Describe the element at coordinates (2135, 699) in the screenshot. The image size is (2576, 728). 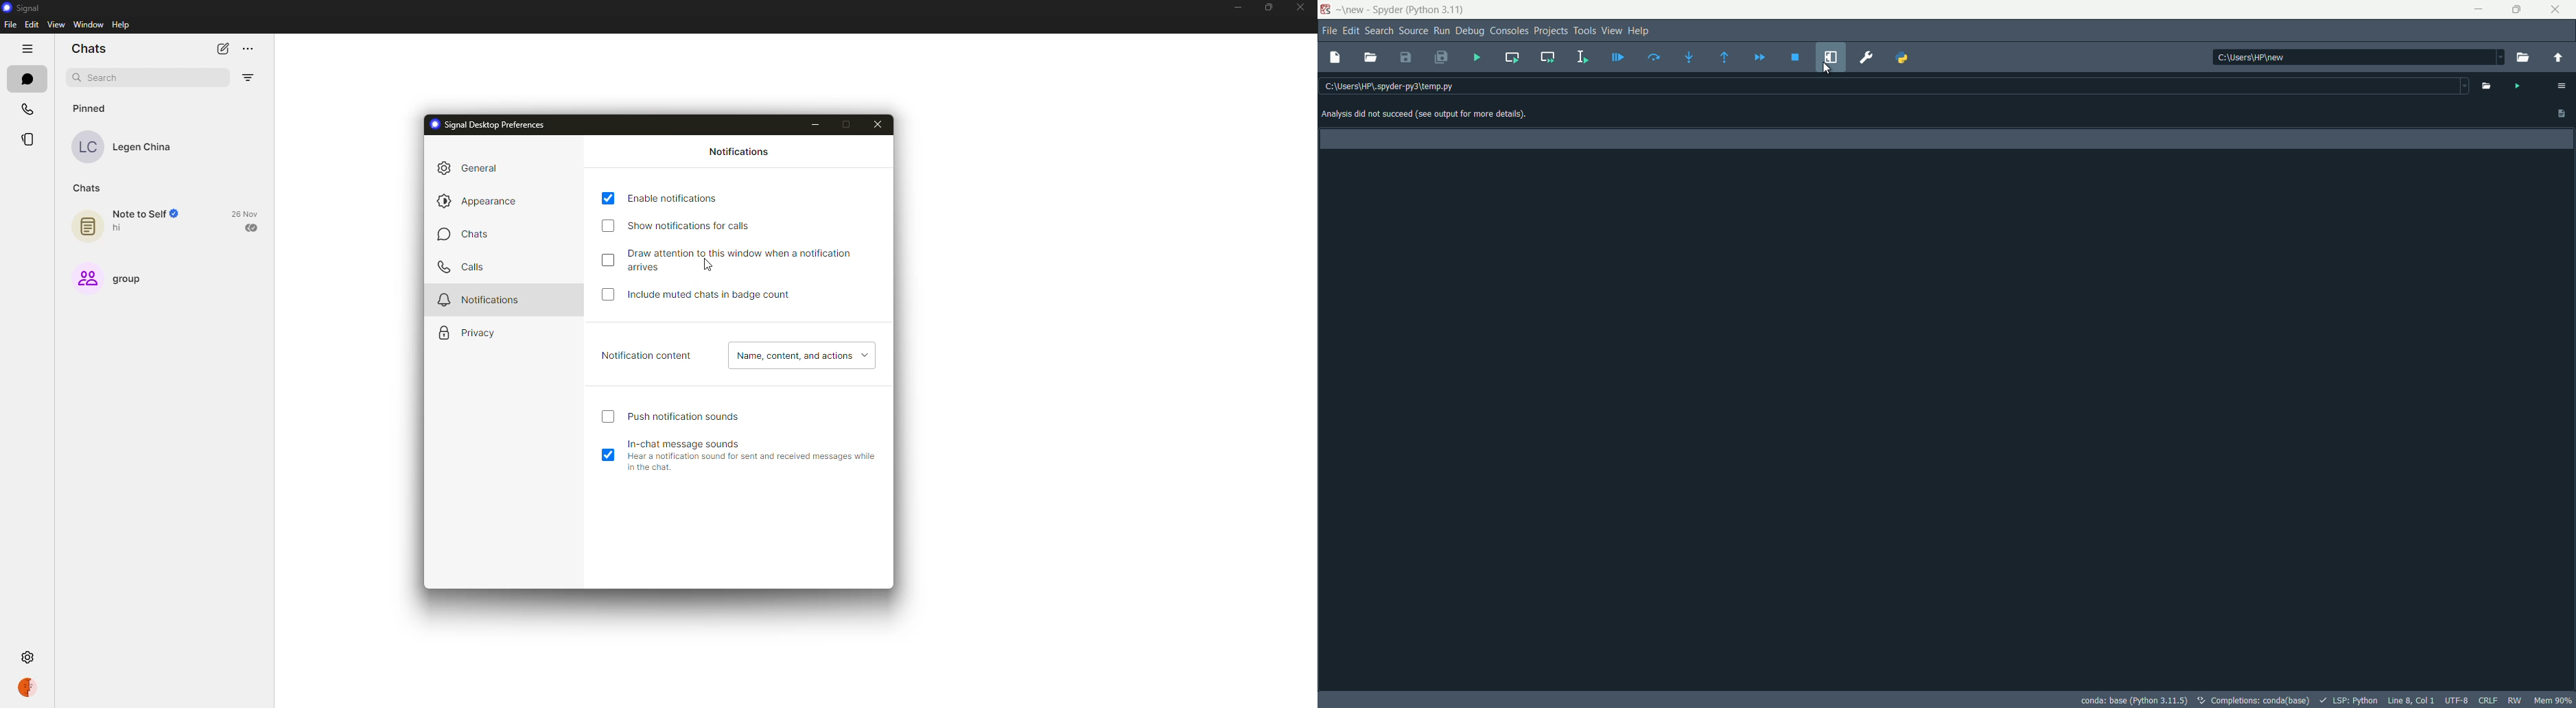
I see `conda: base (Python 3.11.5)` at that location.